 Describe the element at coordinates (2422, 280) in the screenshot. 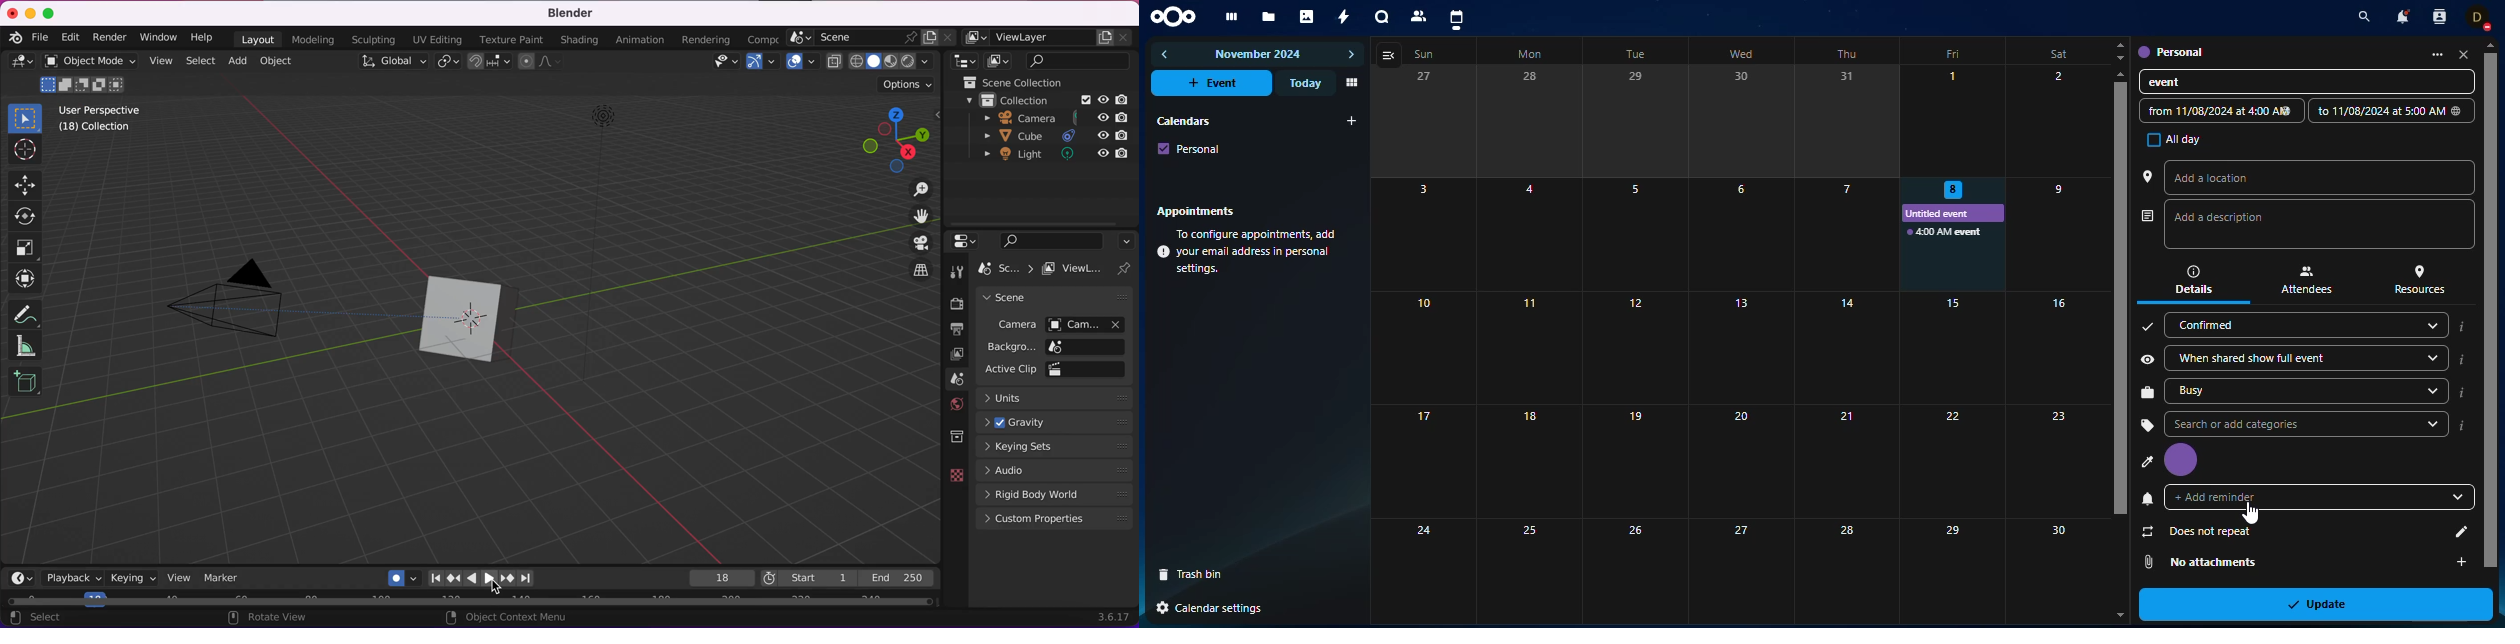

I see `resources` at that location.